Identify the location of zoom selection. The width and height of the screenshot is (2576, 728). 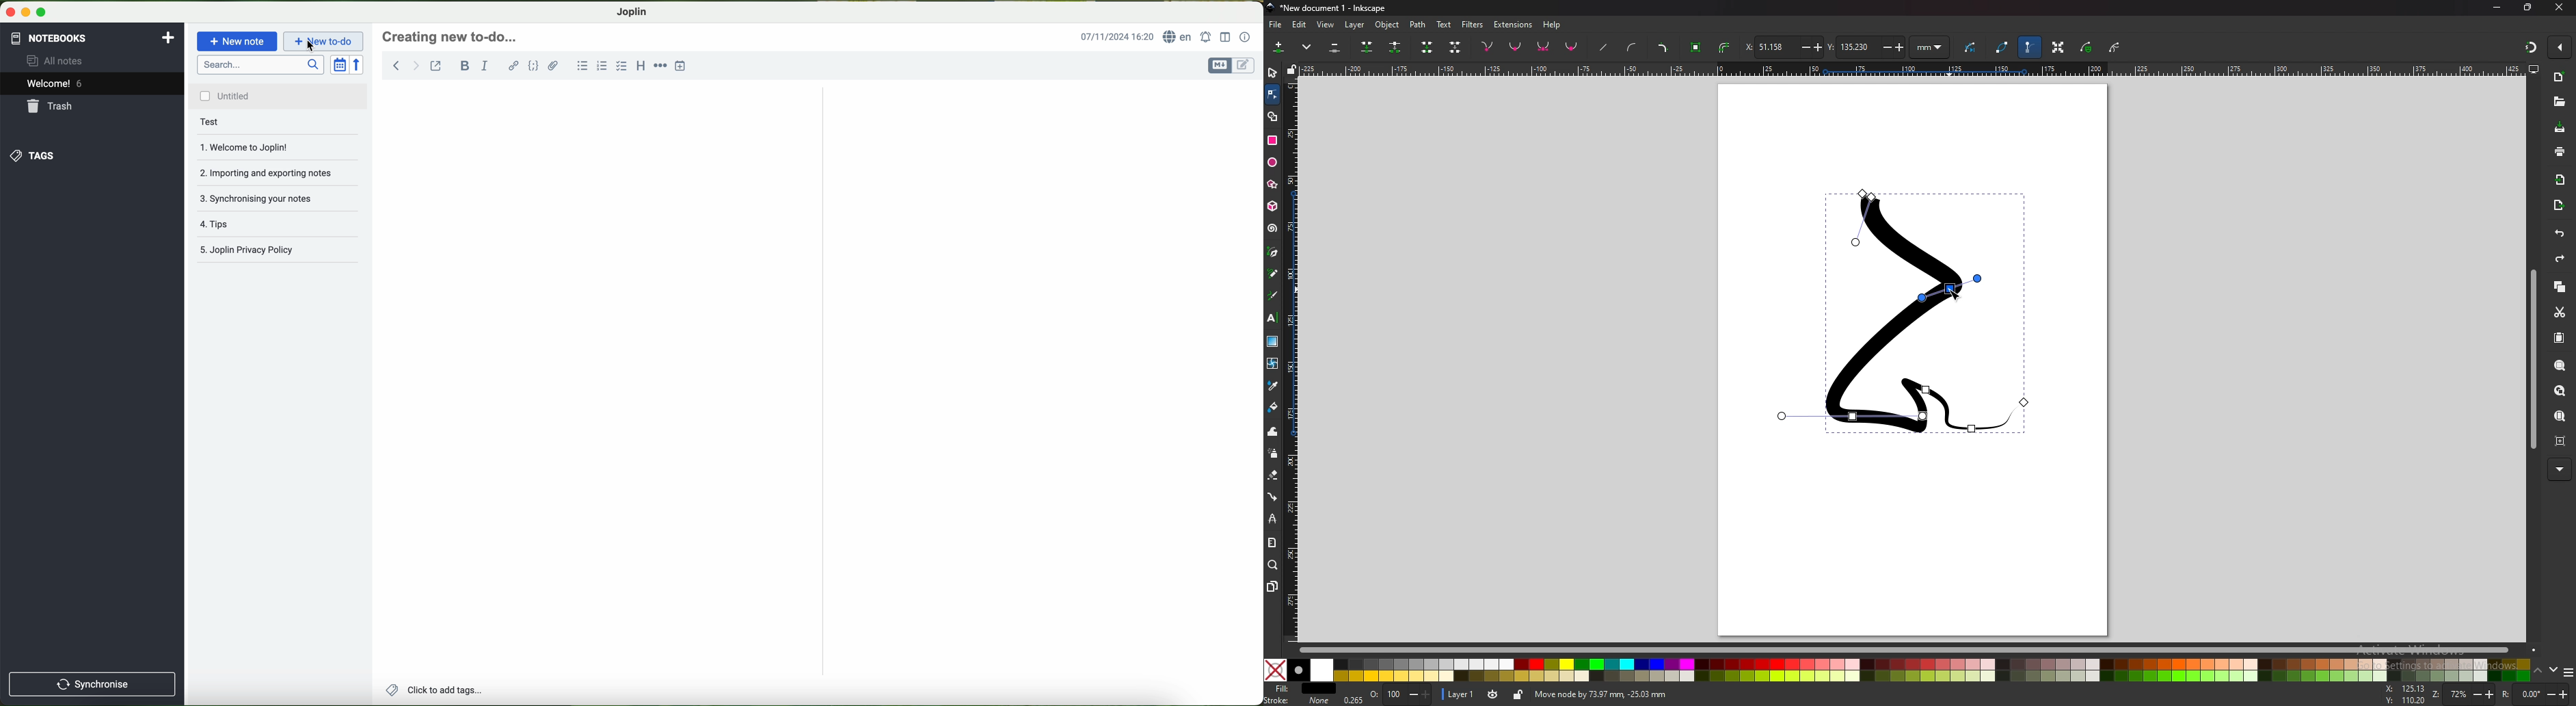
(2559, 365).